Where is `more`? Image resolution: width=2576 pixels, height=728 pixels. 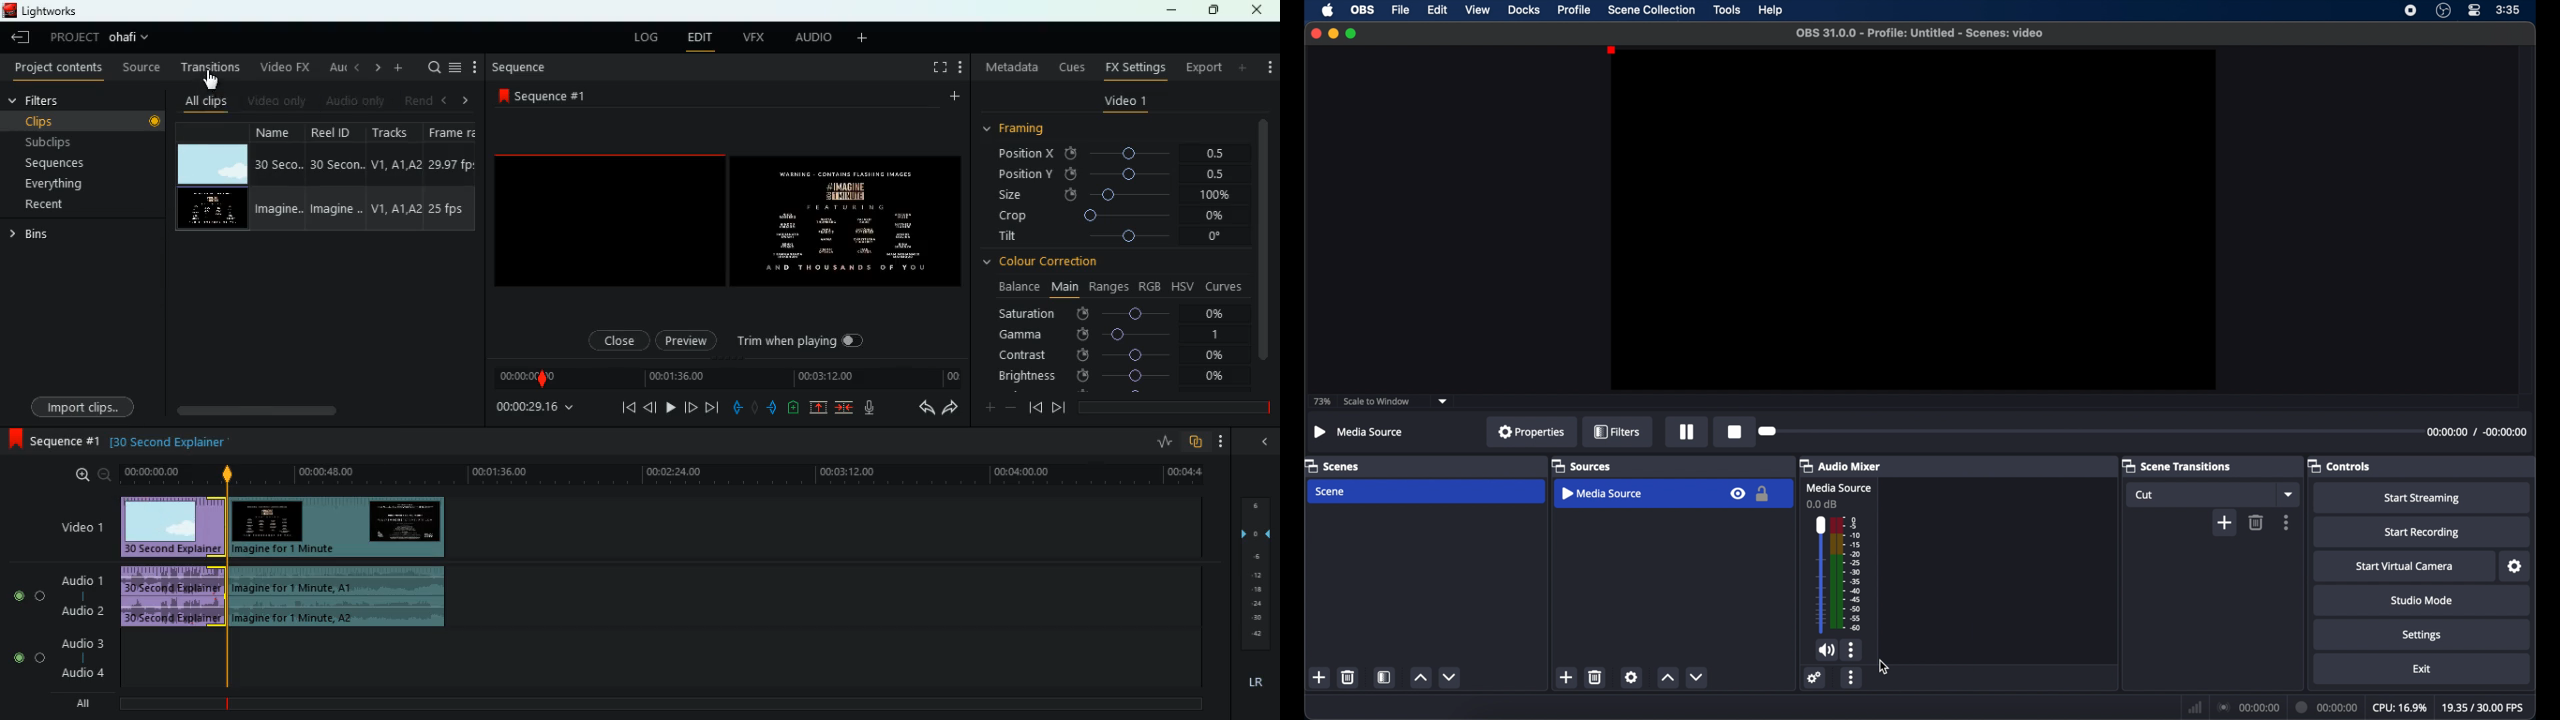
more is located at coordinates (963, 69).